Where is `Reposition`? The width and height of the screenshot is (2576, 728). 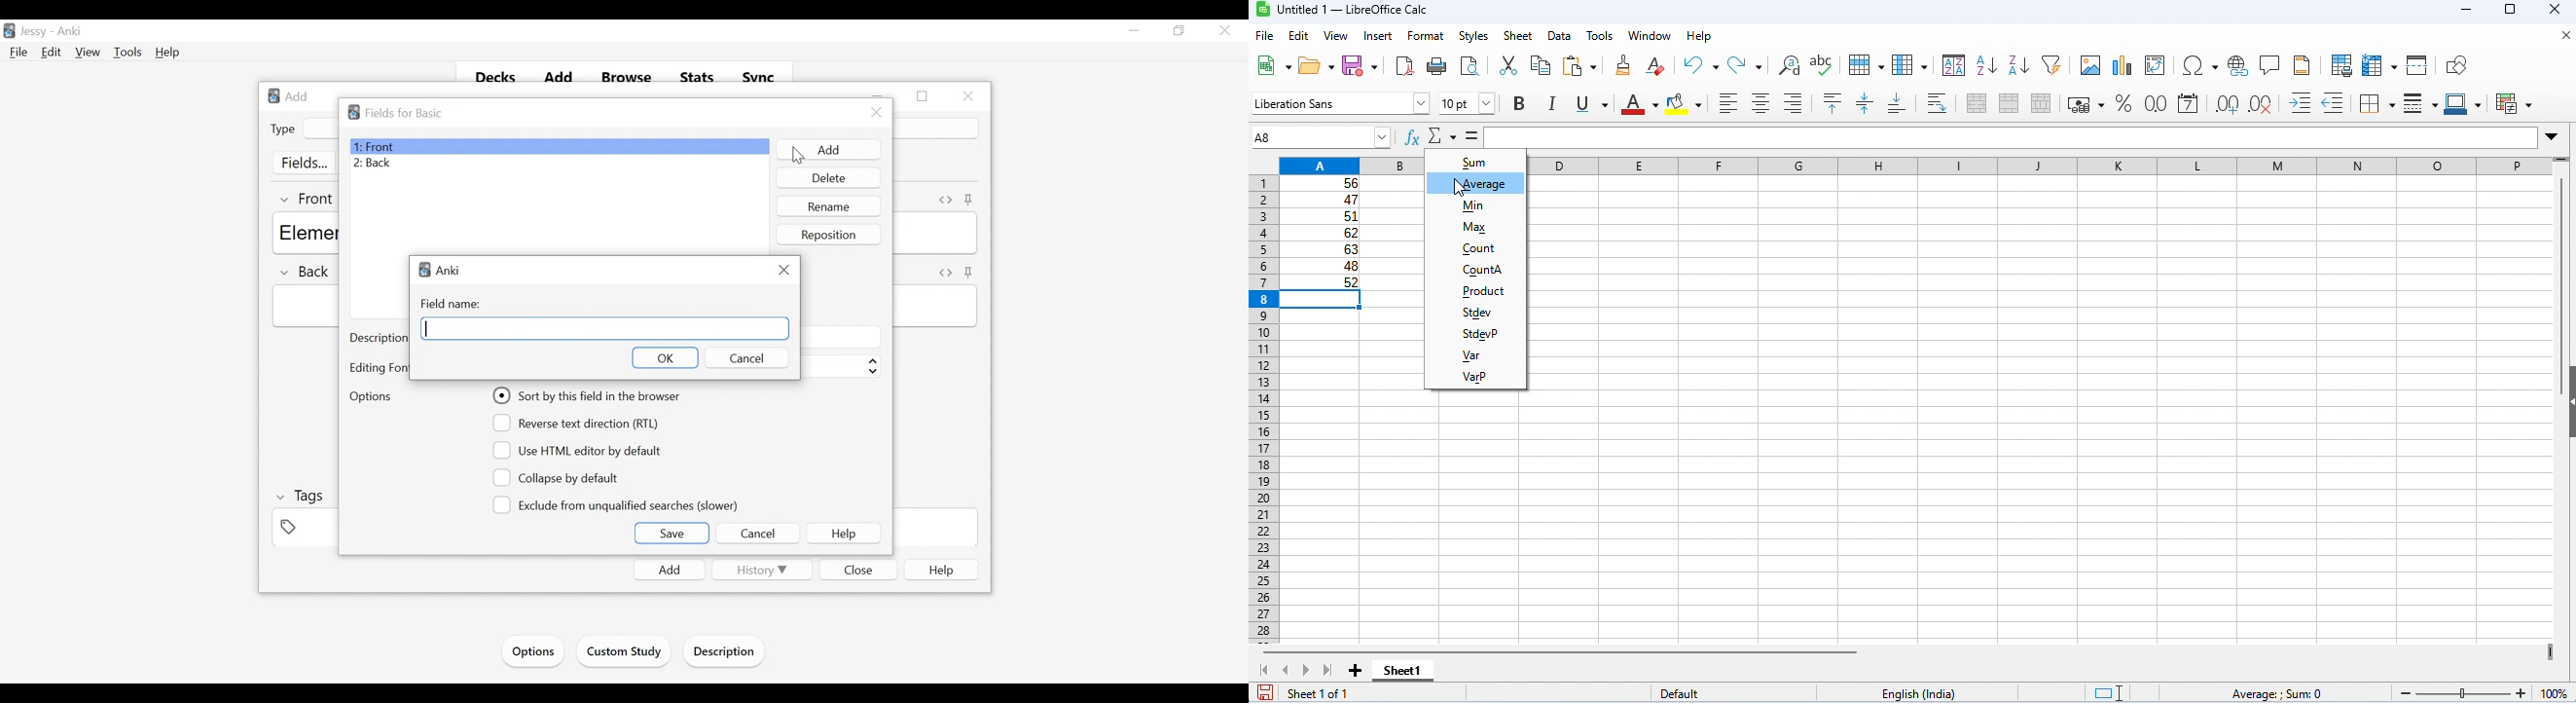 Reposition is located at coordinates (827, 235).